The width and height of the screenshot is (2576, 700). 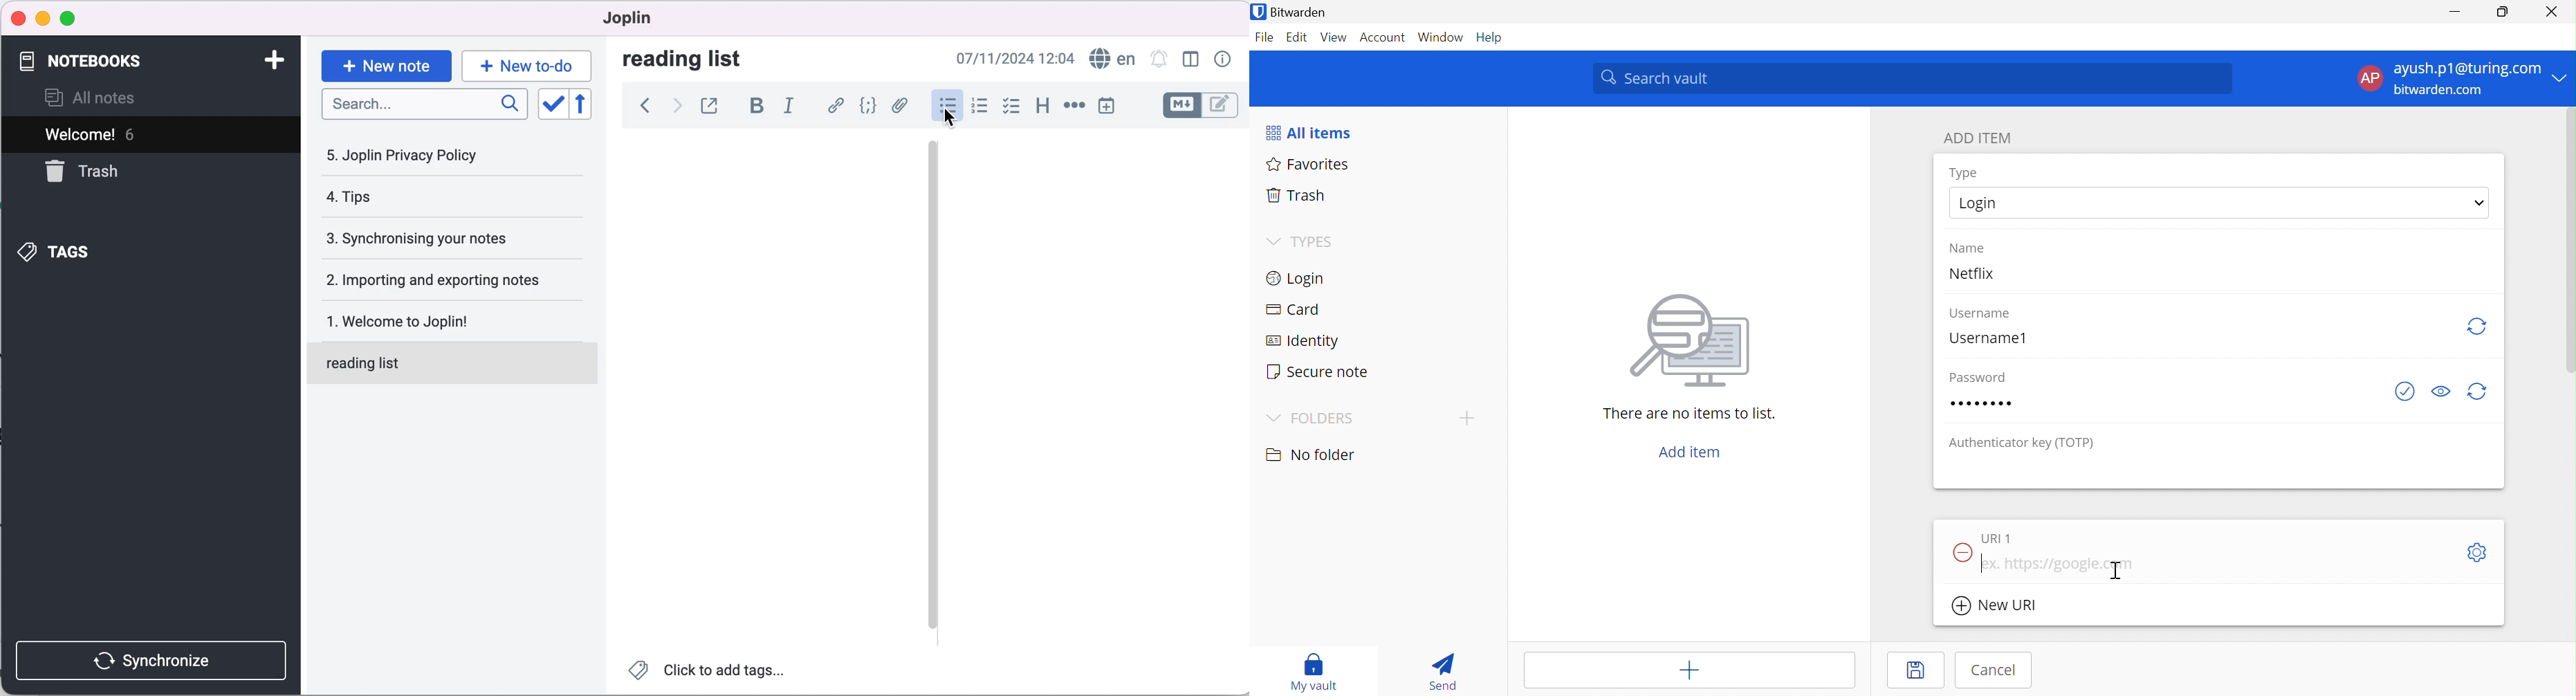 What do you see at coordinates (1442, 674) in the screenshot?
I see `Send` at bounding box center [1442, 674].